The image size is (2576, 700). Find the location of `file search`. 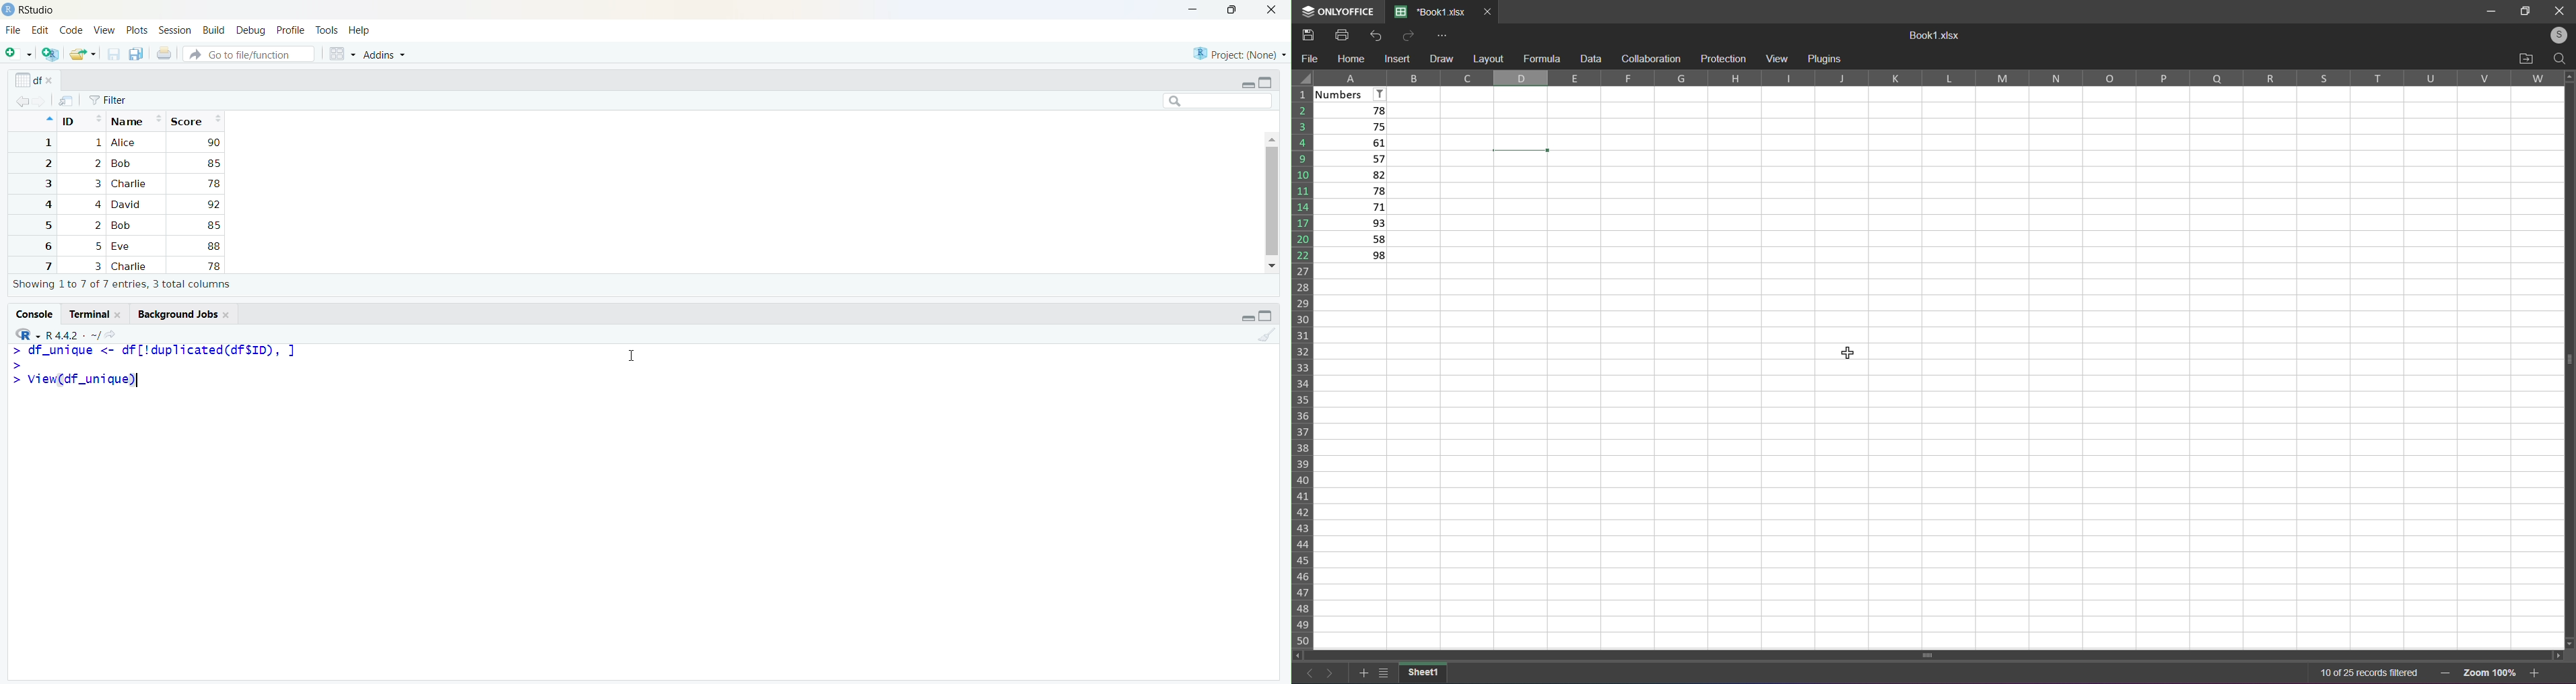

file search is located at coordinates (250, 53).